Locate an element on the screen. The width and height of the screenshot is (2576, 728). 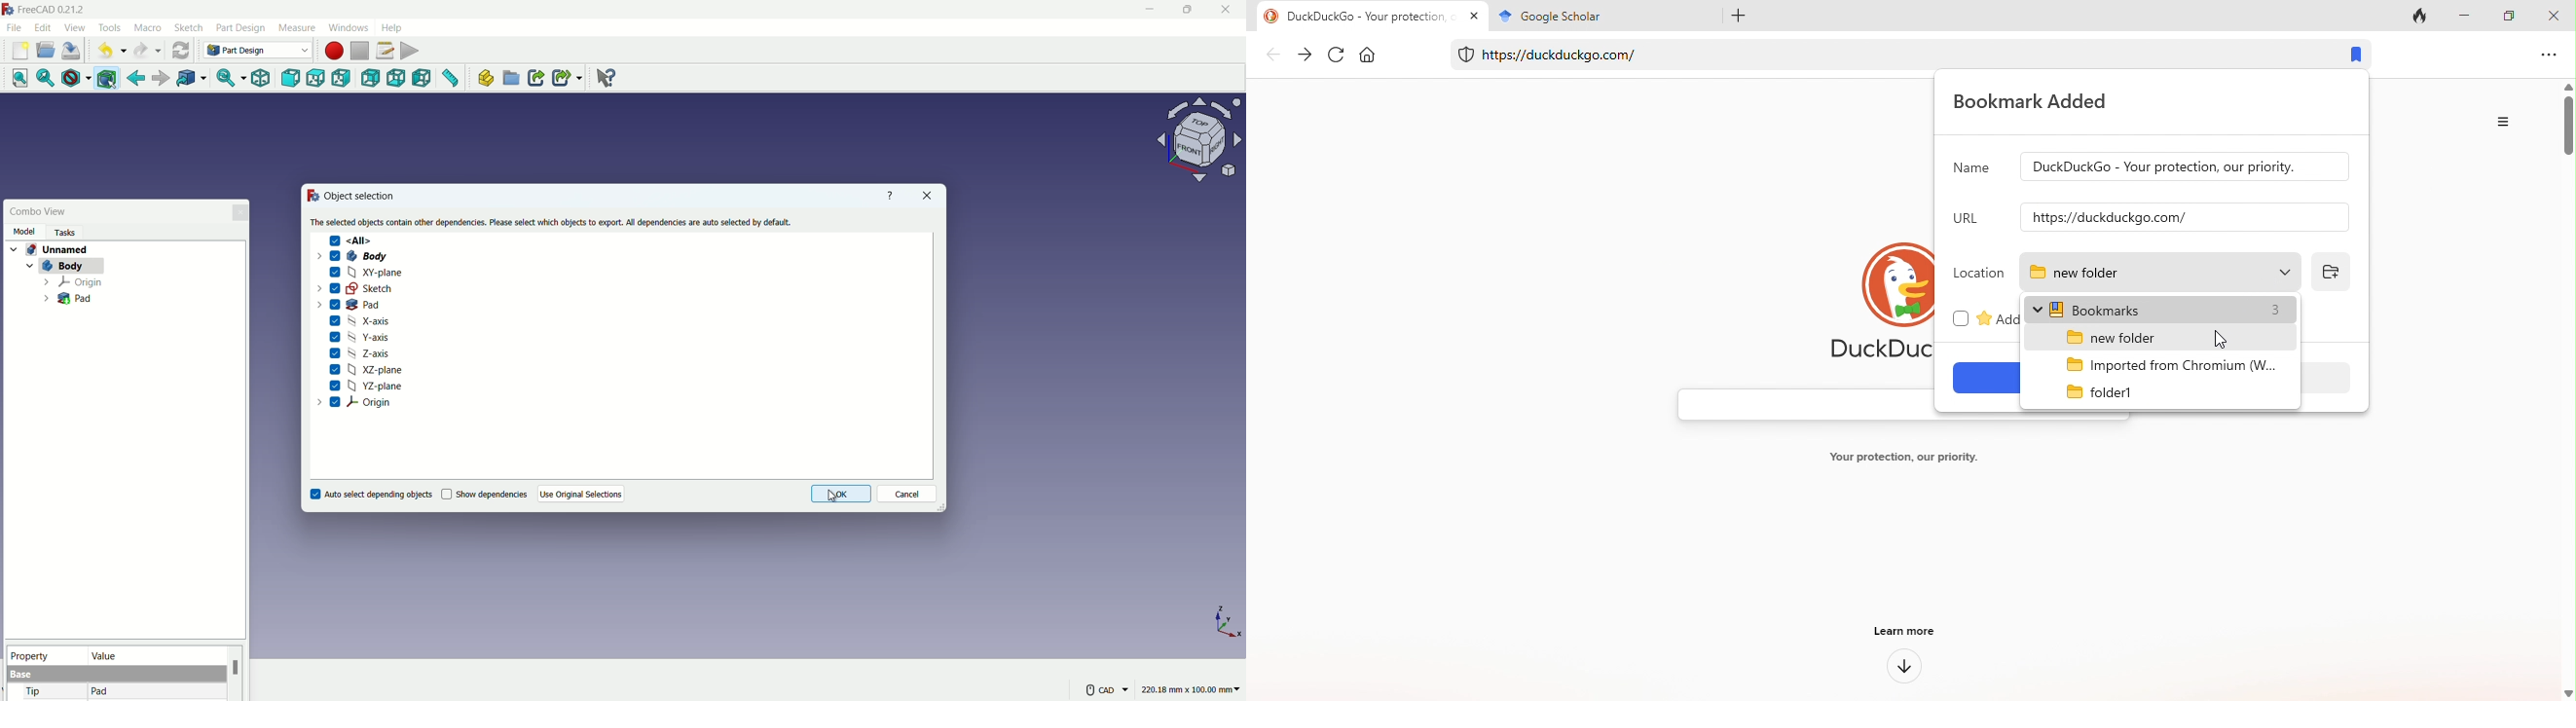
220.18 mm x 100.00 mm~ is located at coordinates (1190, 689).